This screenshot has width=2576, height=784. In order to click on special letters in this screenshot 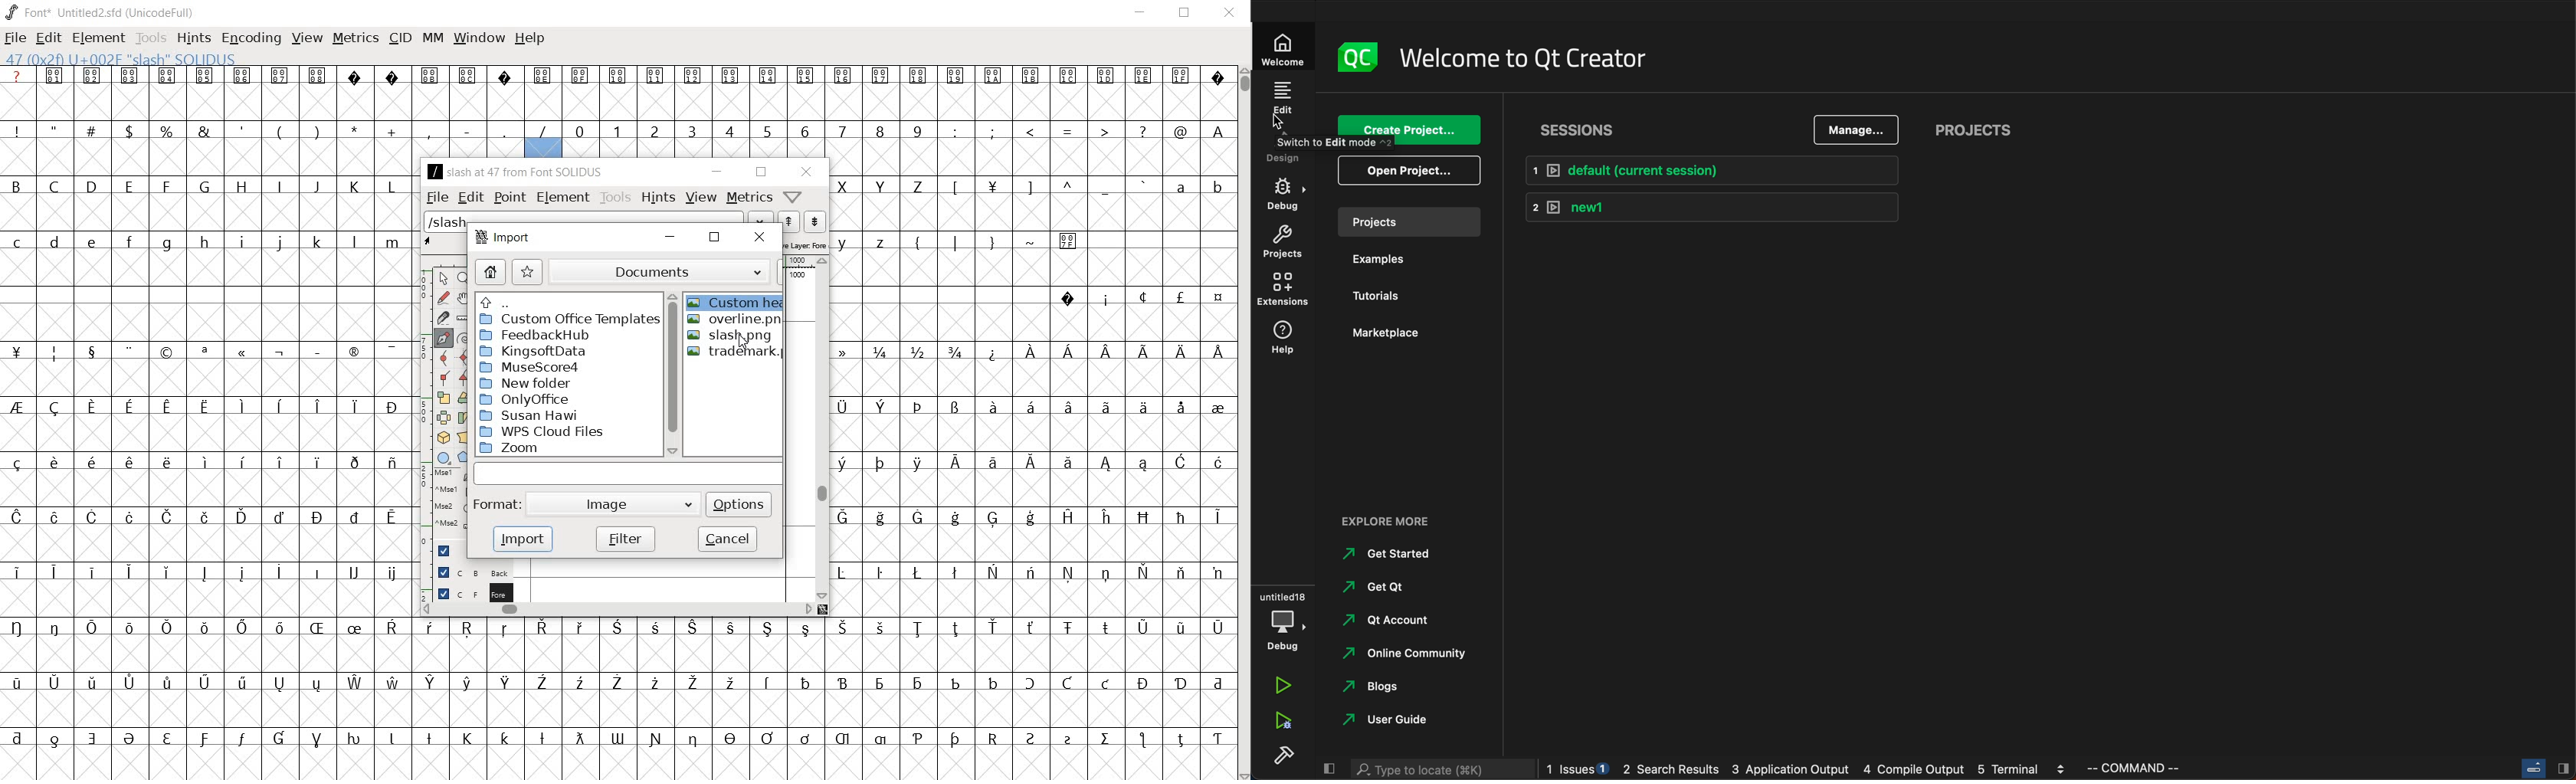, I will do `click(211, 408)`.